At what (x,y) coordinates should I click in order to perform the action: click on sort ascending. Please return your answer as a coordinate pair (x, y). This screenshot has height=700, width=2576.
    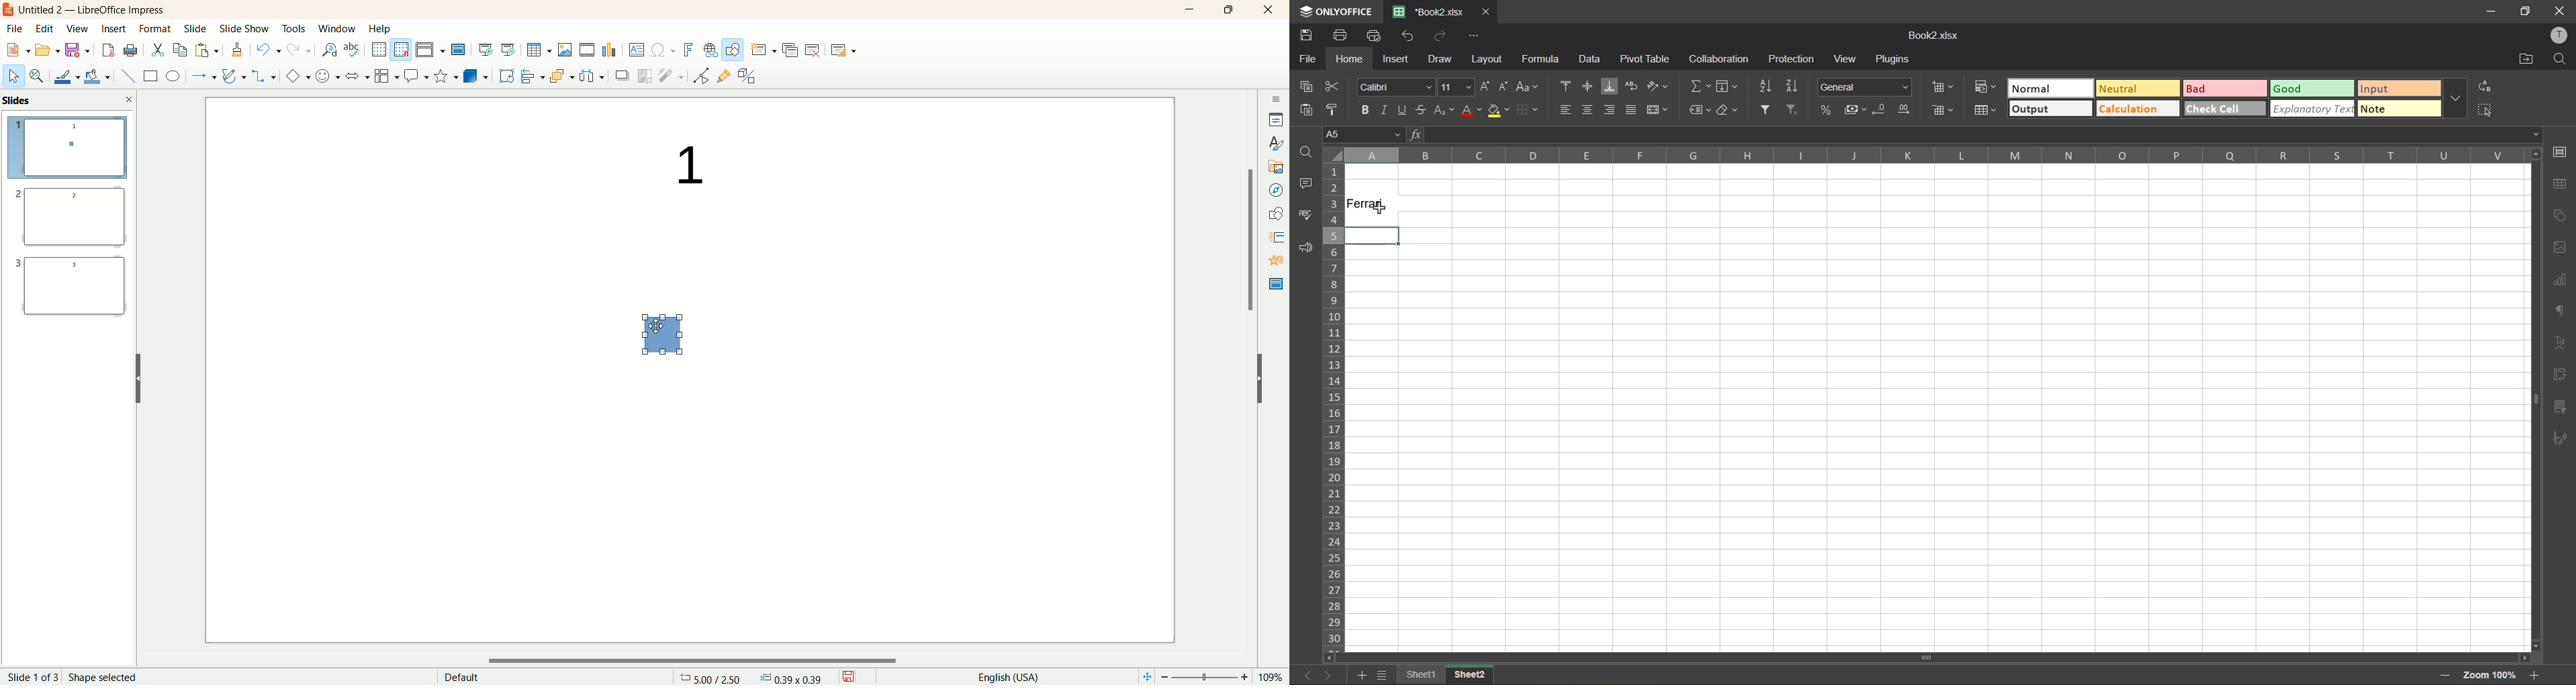
    Looking at the image, I should click on (1768, 86).